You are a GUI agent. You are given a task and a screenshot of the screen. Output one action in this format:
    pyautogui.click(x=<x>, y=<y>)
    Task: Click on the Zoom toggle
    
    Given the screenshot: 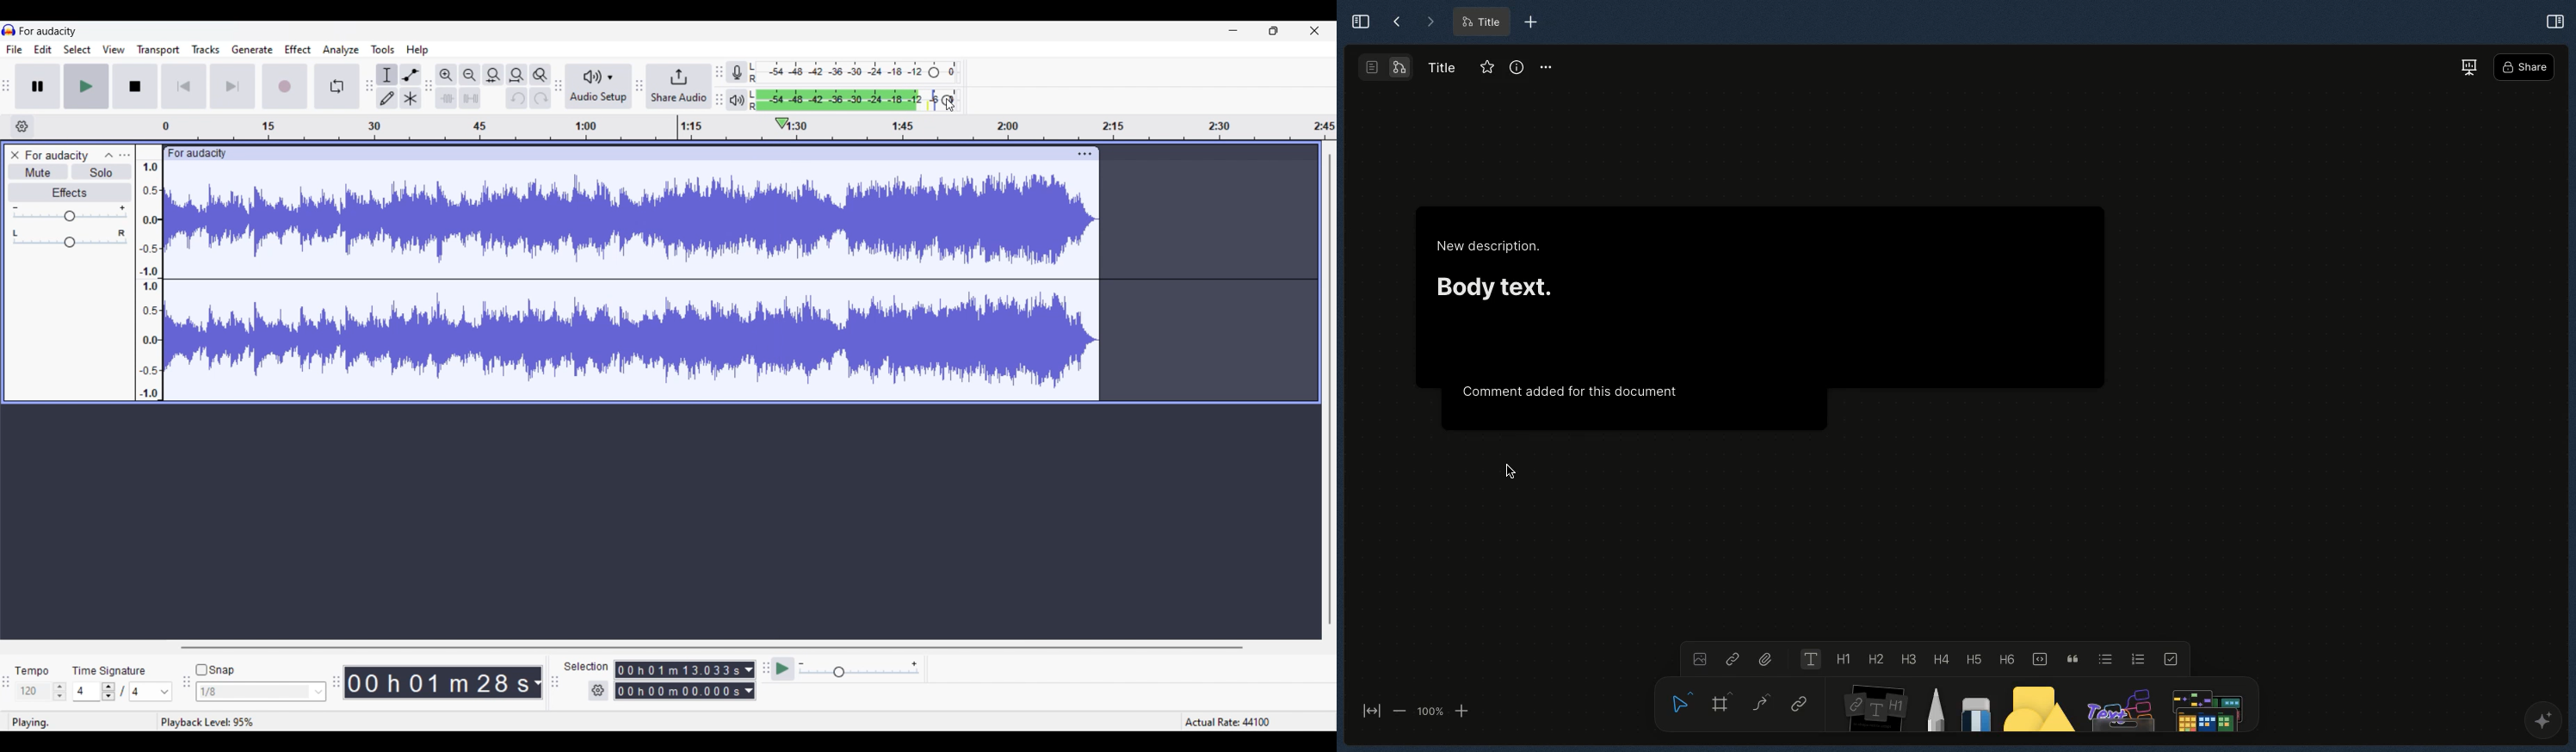 What is the action you would take?
    pyautogui.click(x=540, y=75)
    